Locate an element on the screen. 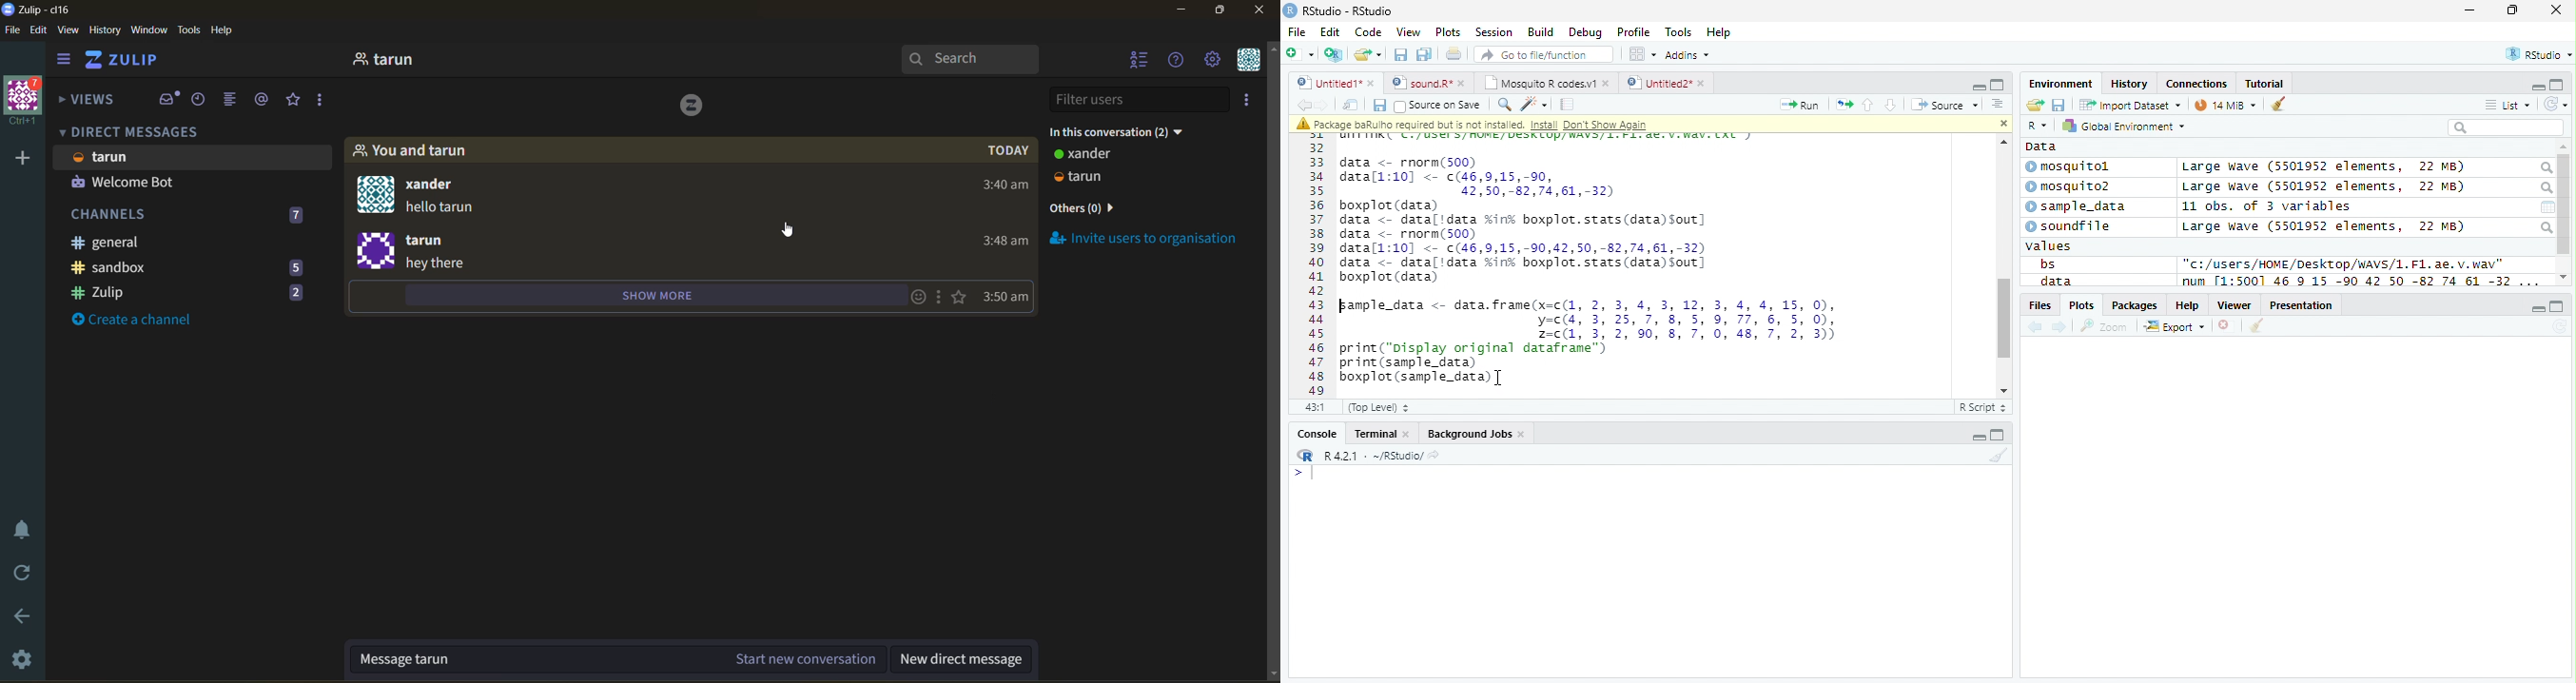  Source on save is located at coordinates (1437, 107).